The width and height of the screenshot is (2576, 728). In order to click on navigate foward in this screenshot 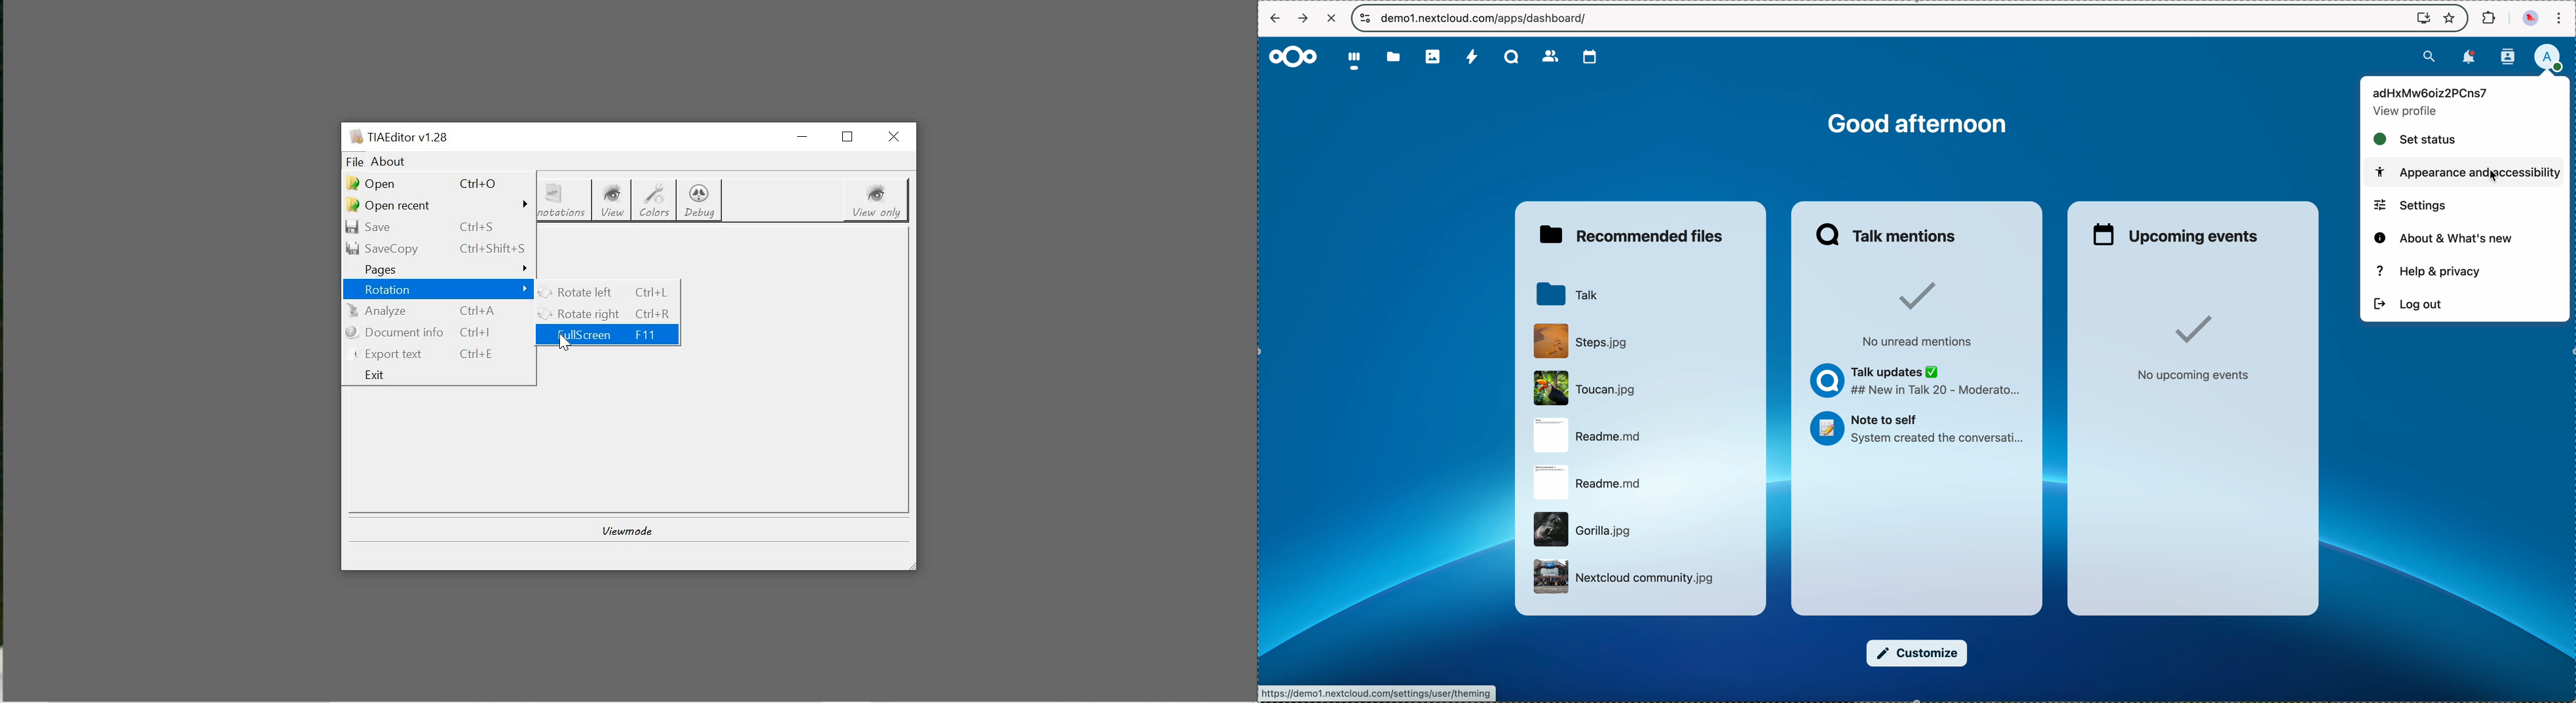, I will do `click(1303, 18)`.